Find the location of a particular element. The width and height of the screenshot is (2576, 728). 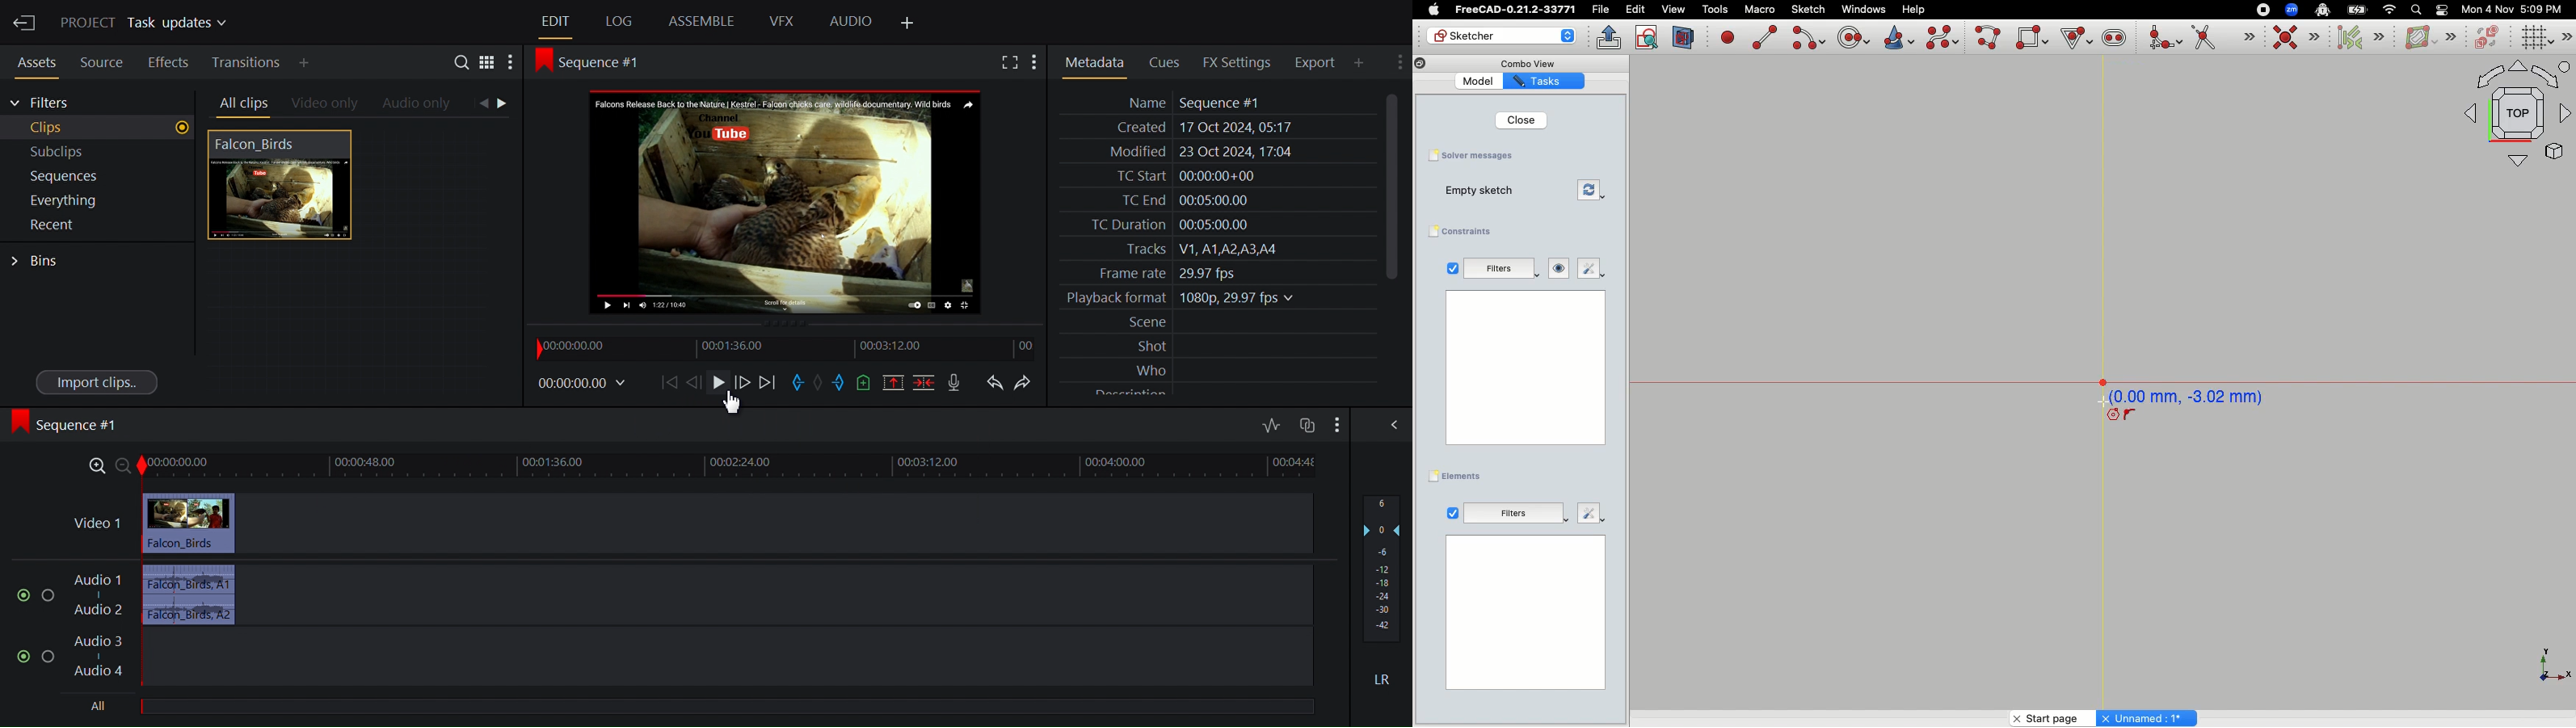

Source is located at coordinates (102, 60).